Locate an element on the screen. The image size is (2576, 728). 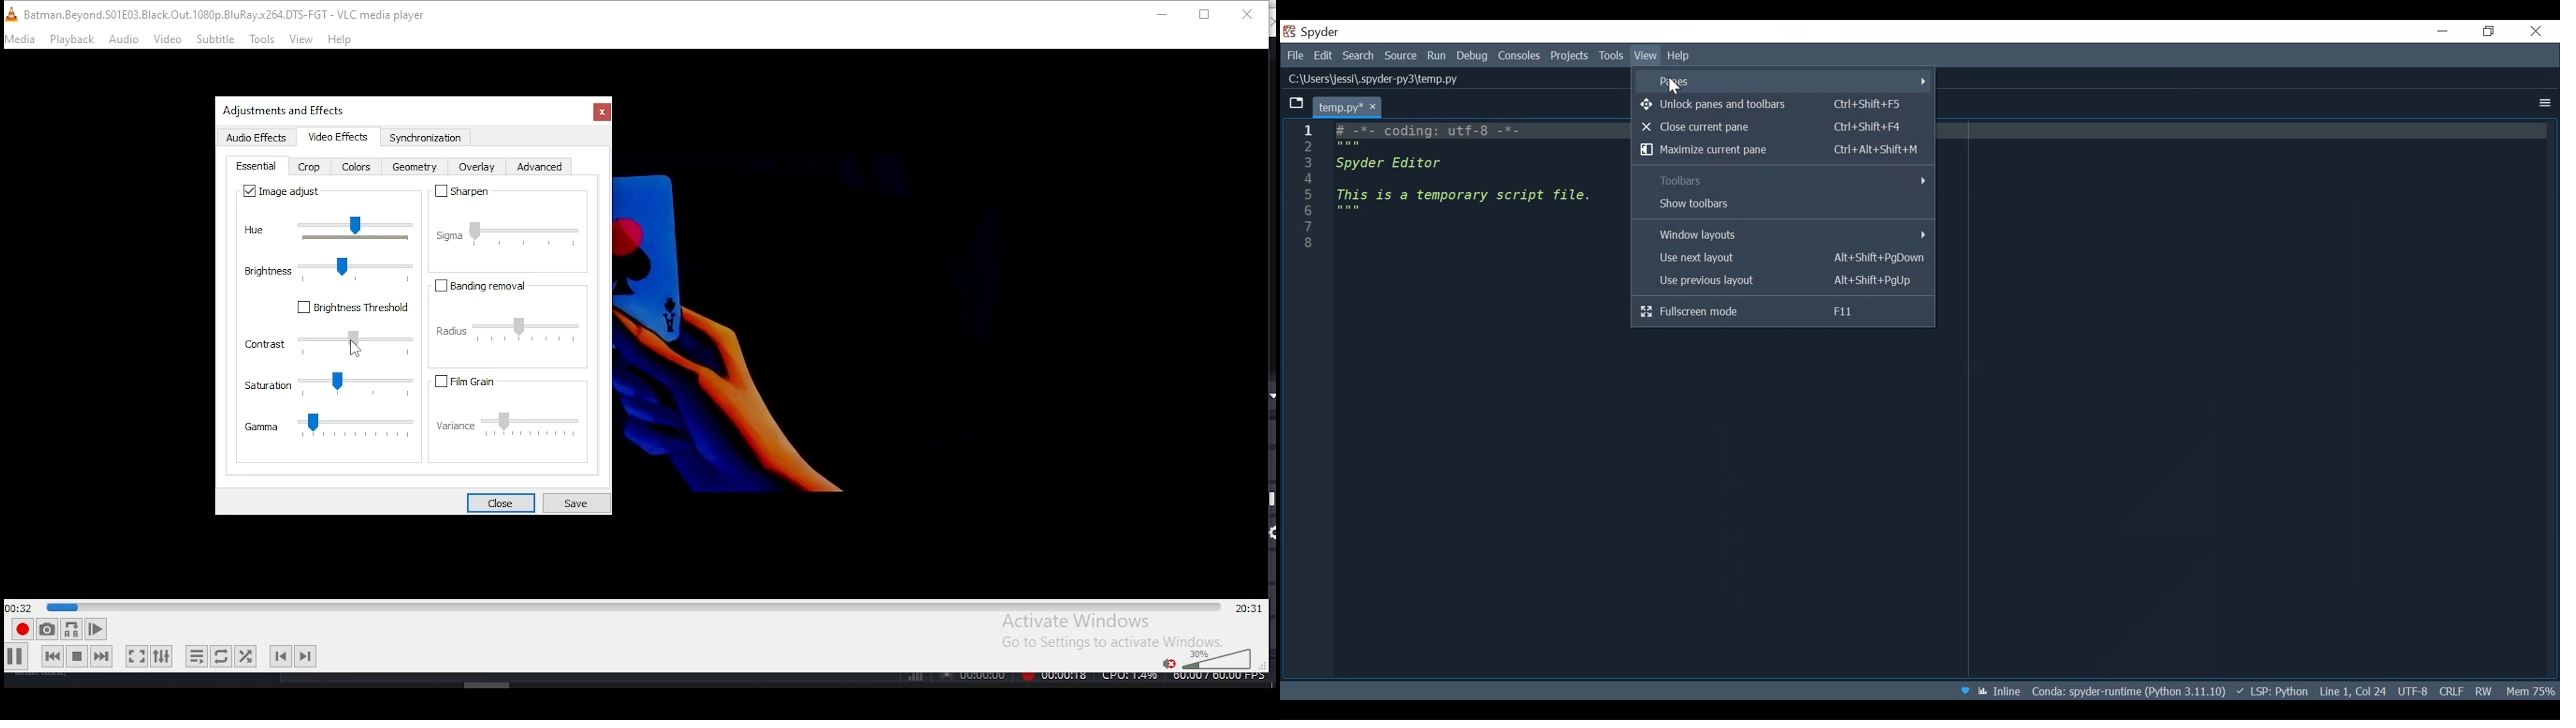
File EQL Status is located at coordinates (2447, 691).